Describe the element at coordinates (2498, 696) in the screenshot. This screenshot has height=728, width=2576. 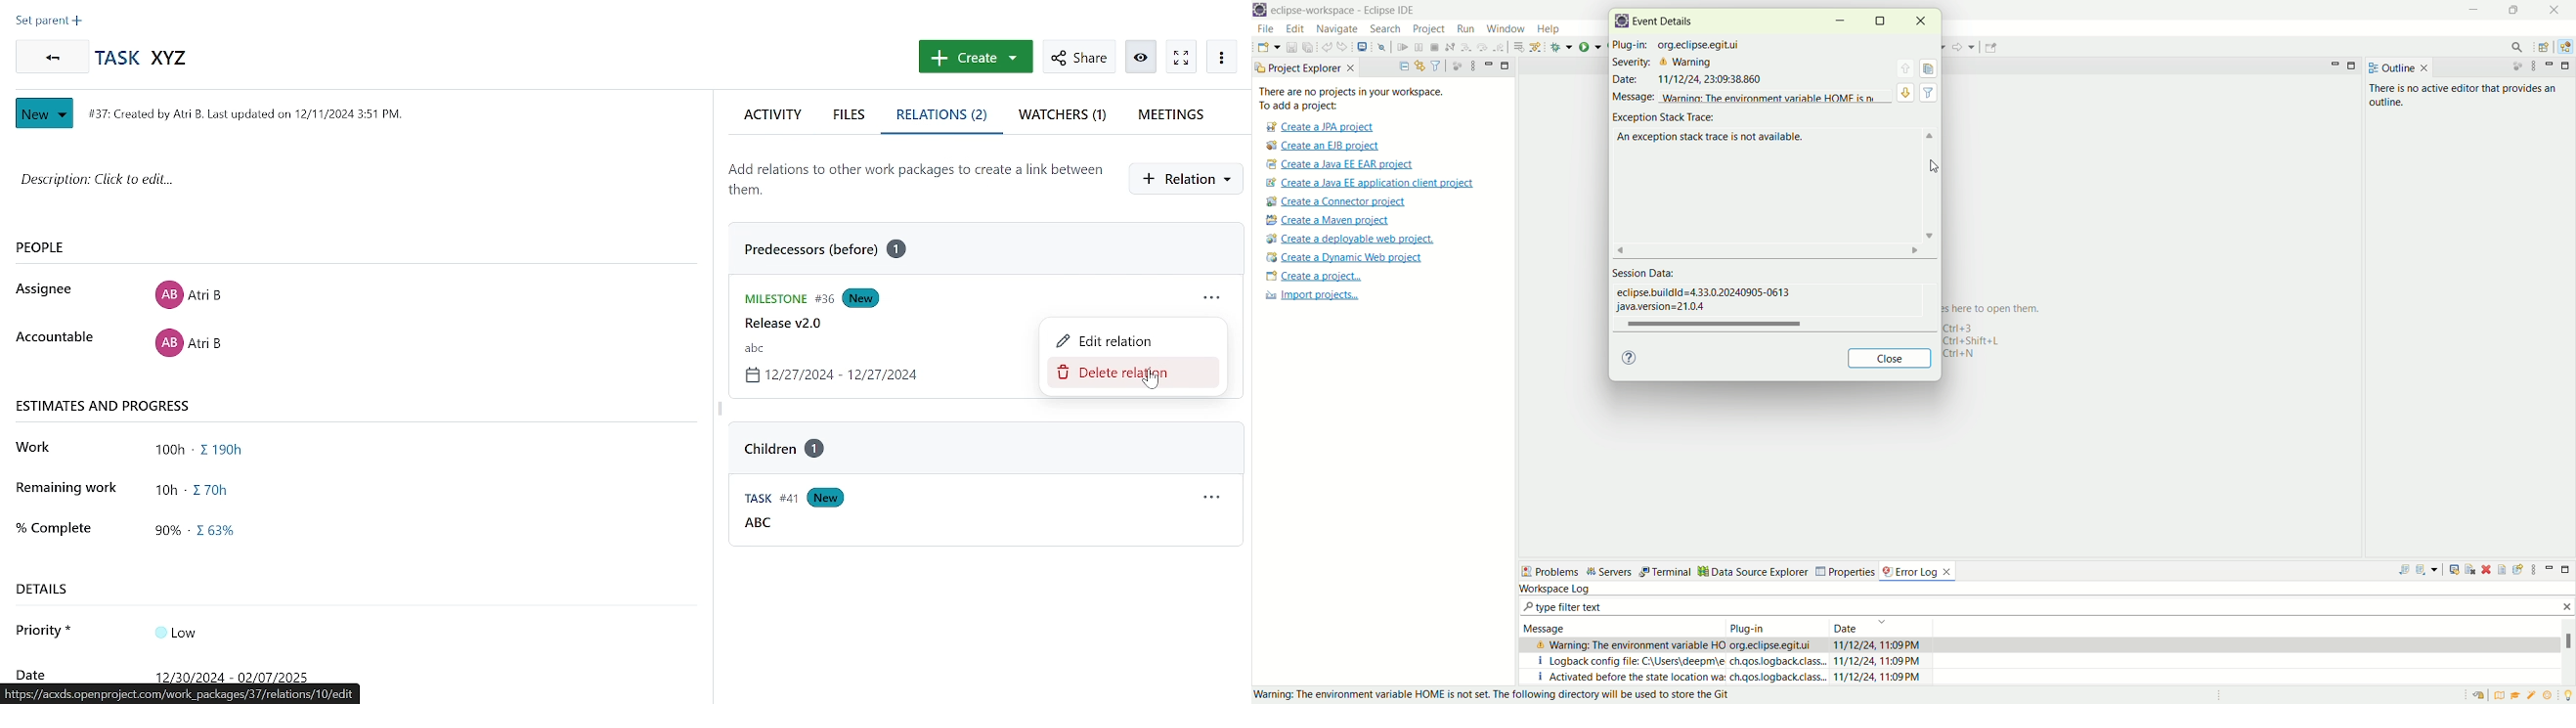
I see `overview` at that location.